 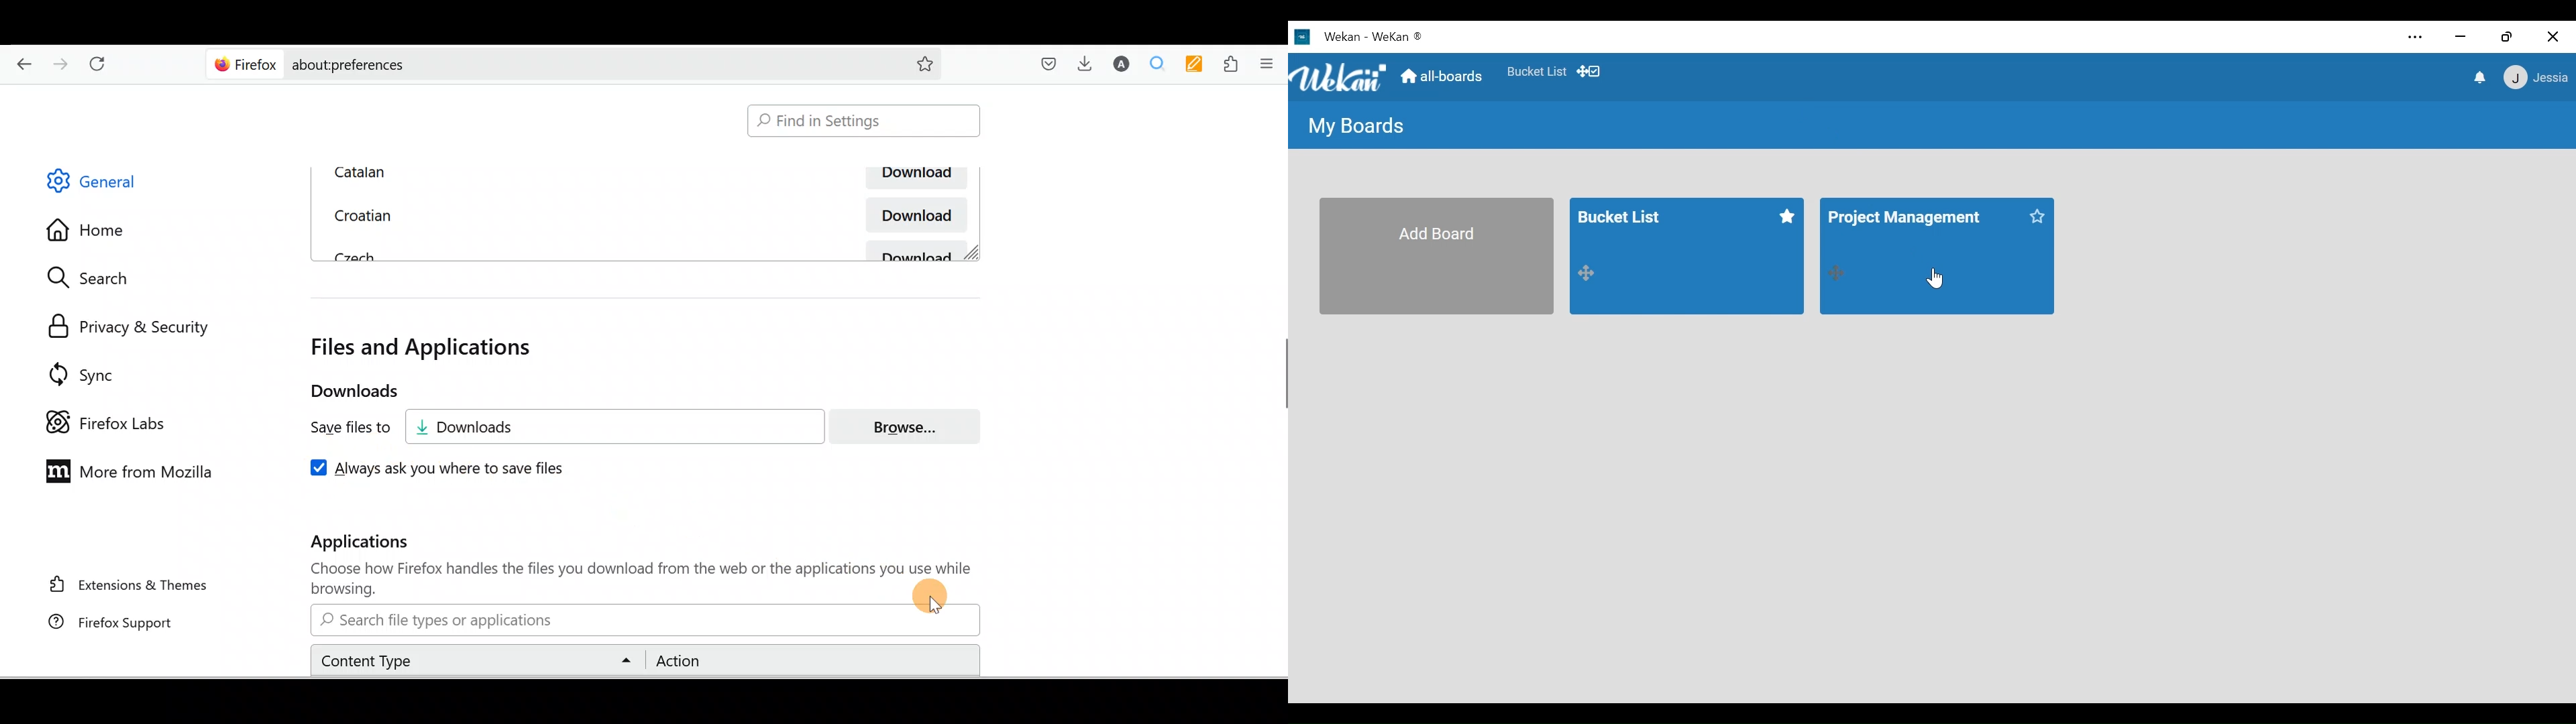 What do you see at coordinates (2506, 36) in the screenshot?
I see `restore` at bounding box center [2506, 36].